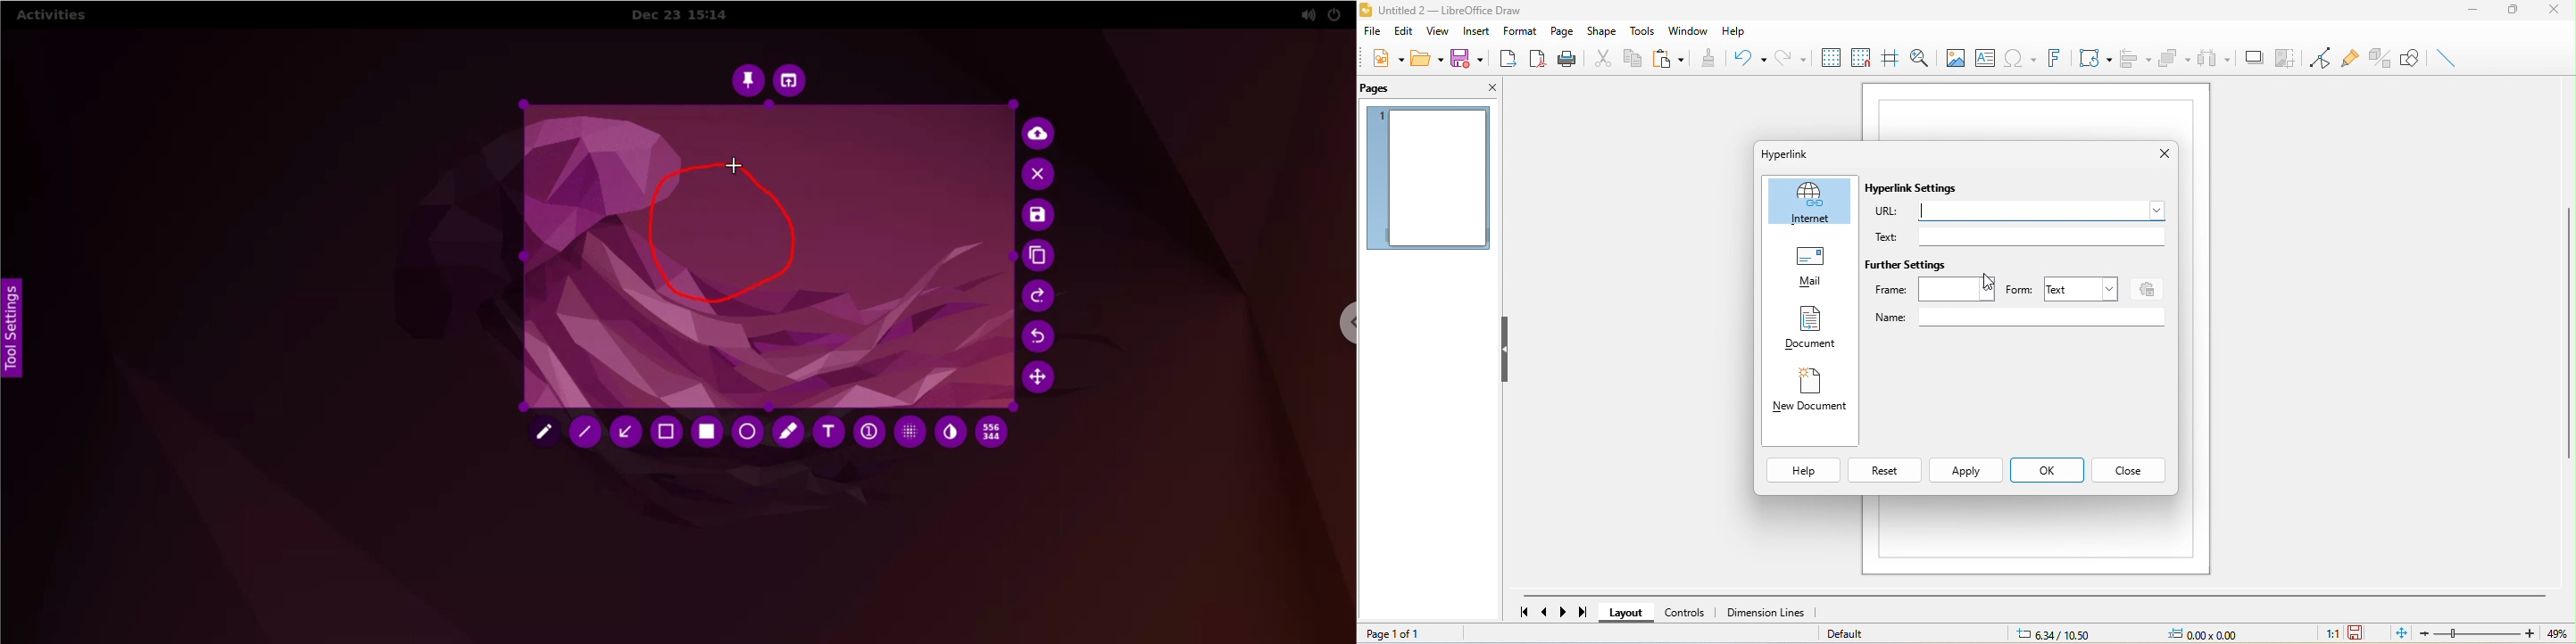 The height and width of the screenshot is (644, 2576). I want to click on shape, so click(1601, 31).